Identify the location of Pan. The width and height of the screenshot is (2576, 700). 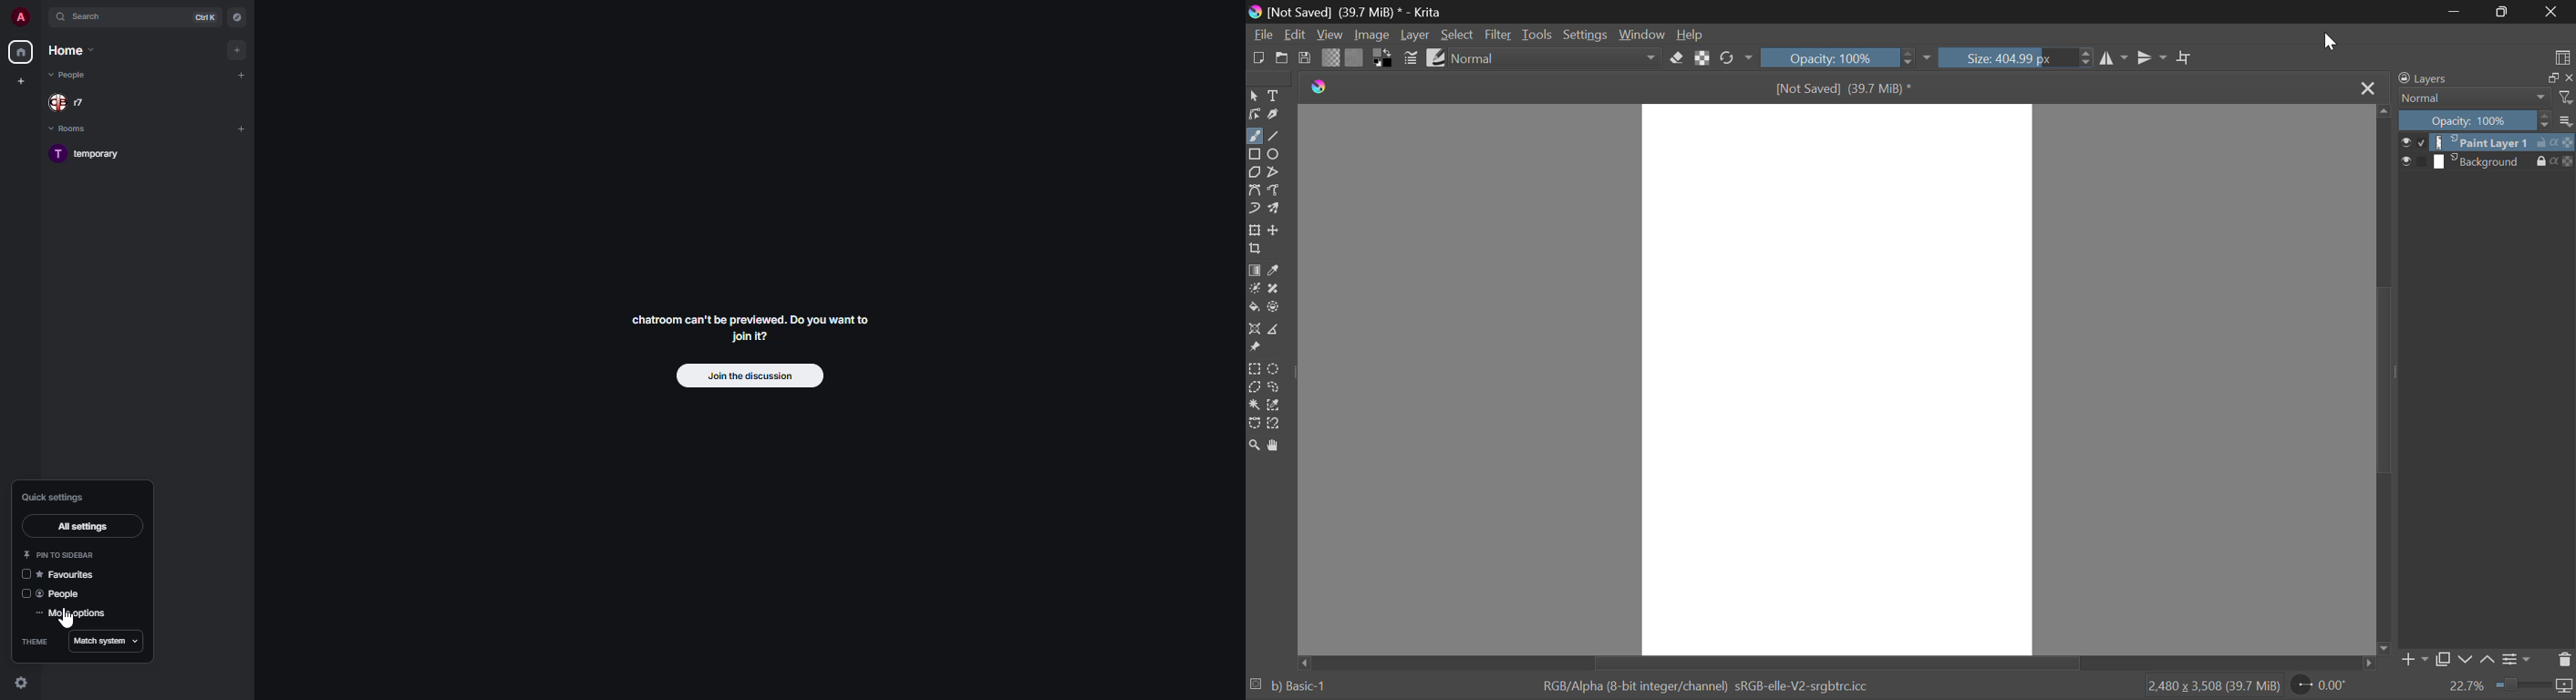
(1275, 444).